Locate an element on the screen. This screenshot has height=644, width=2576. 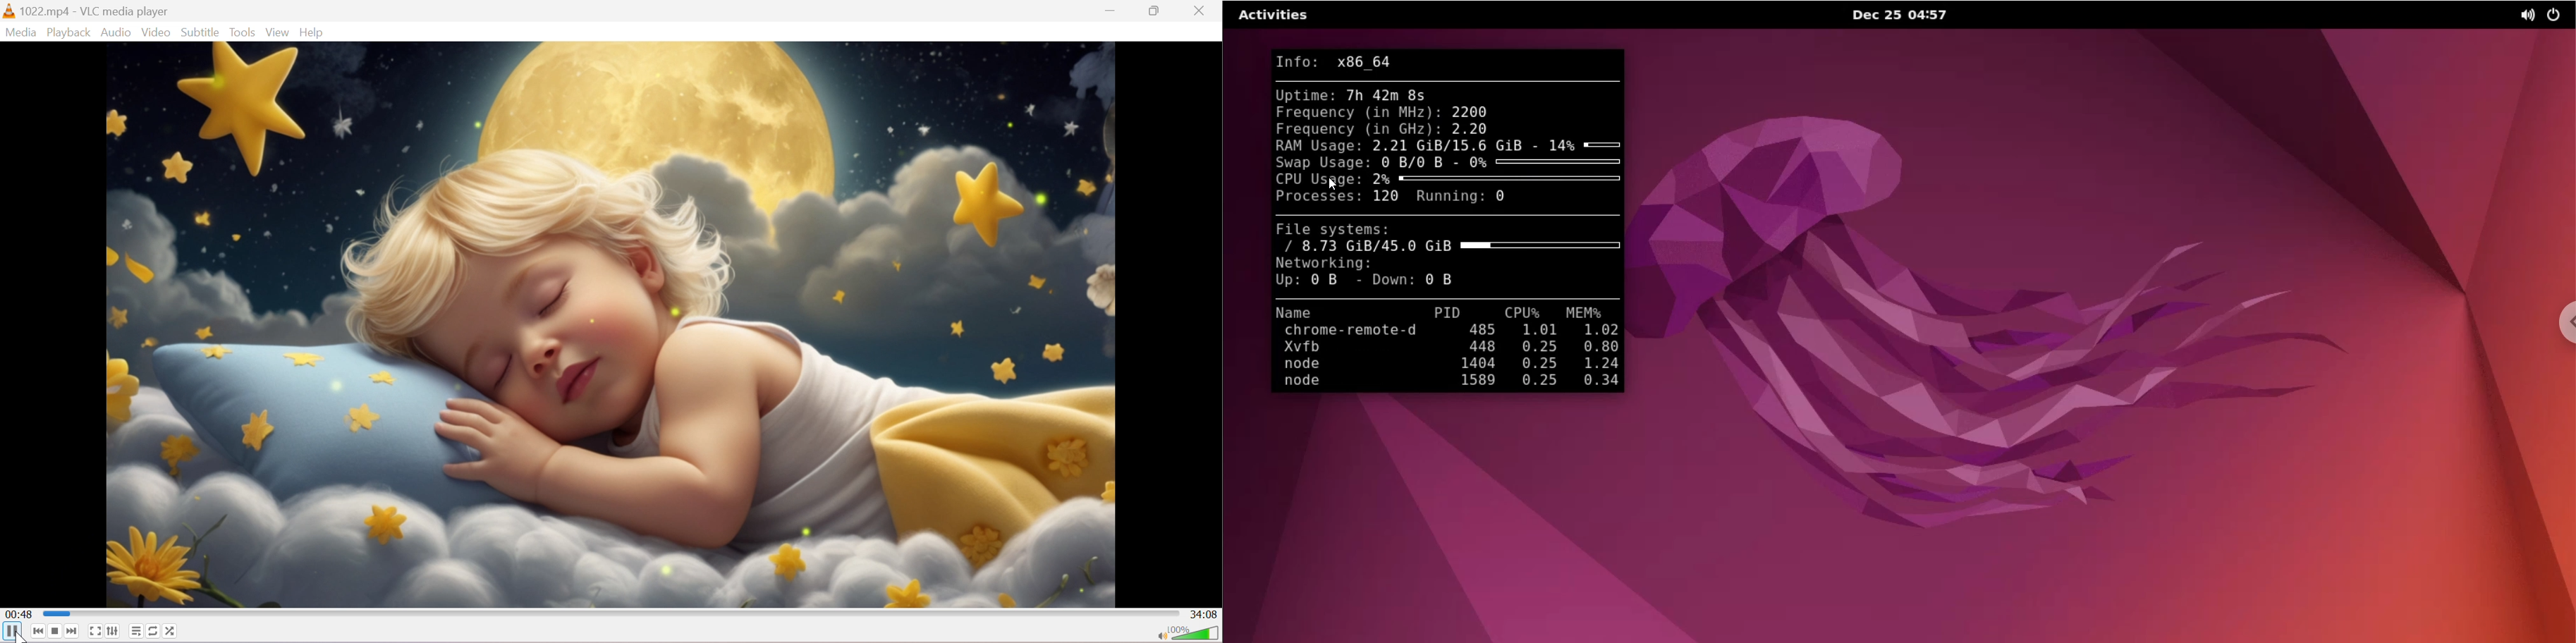
Tools is located at coordinates (243, 32).